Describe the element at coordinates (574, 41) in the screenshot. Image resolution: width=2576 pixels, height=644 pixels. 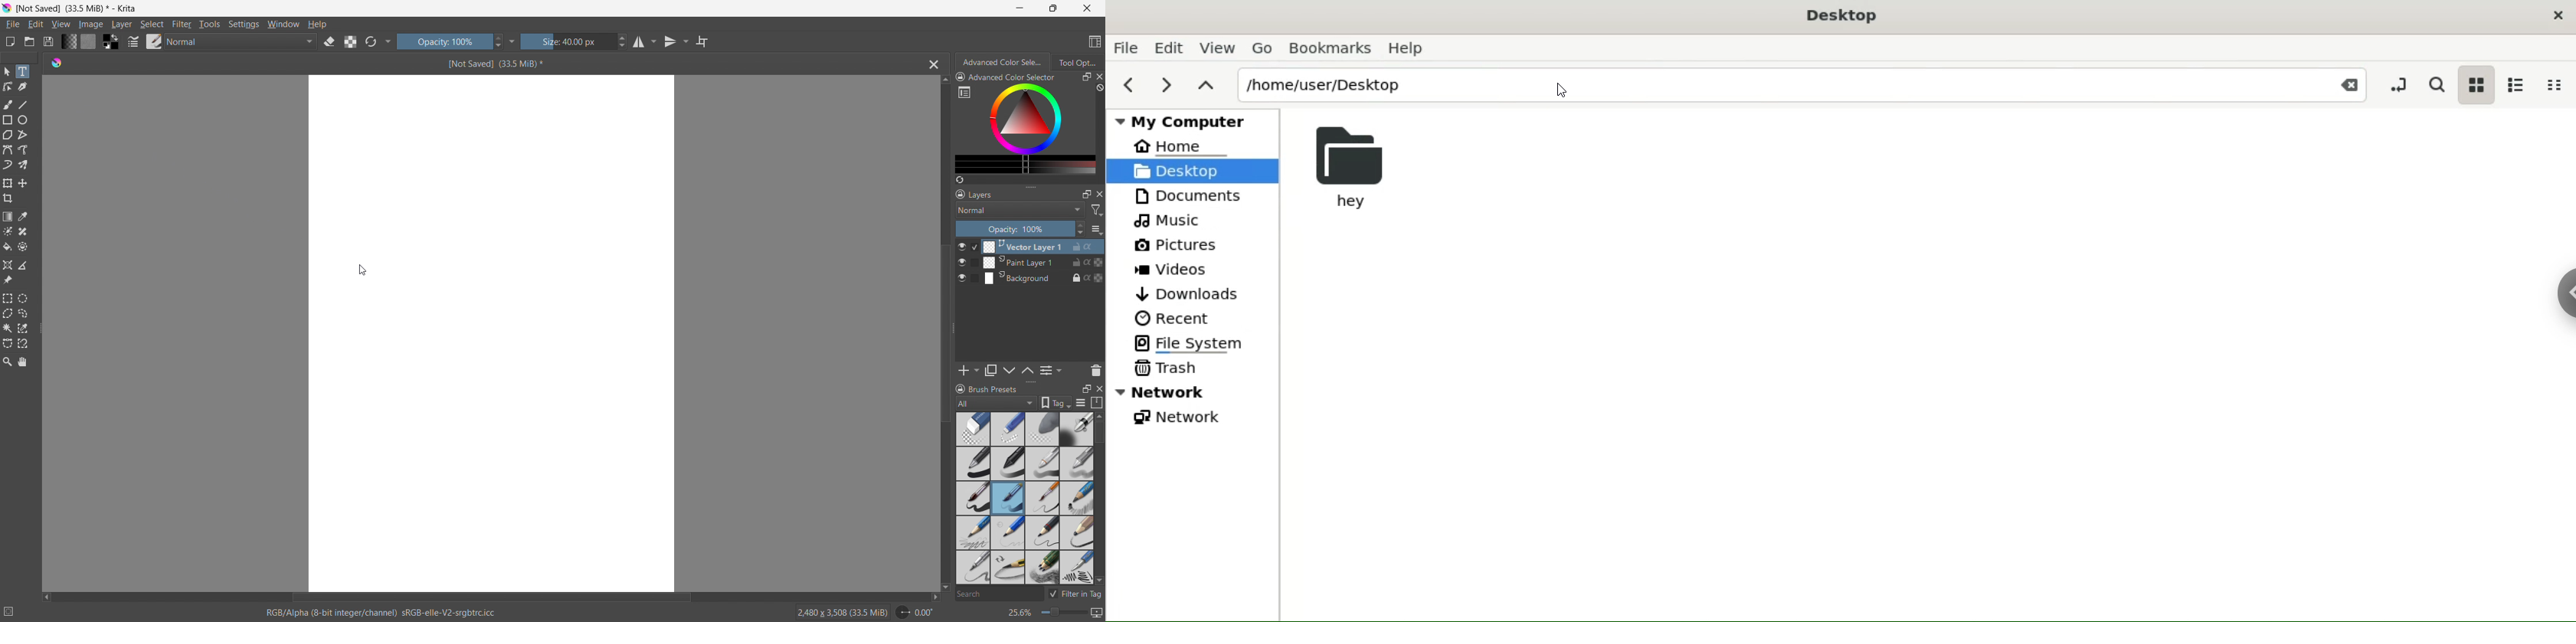
I see `size` at that location.